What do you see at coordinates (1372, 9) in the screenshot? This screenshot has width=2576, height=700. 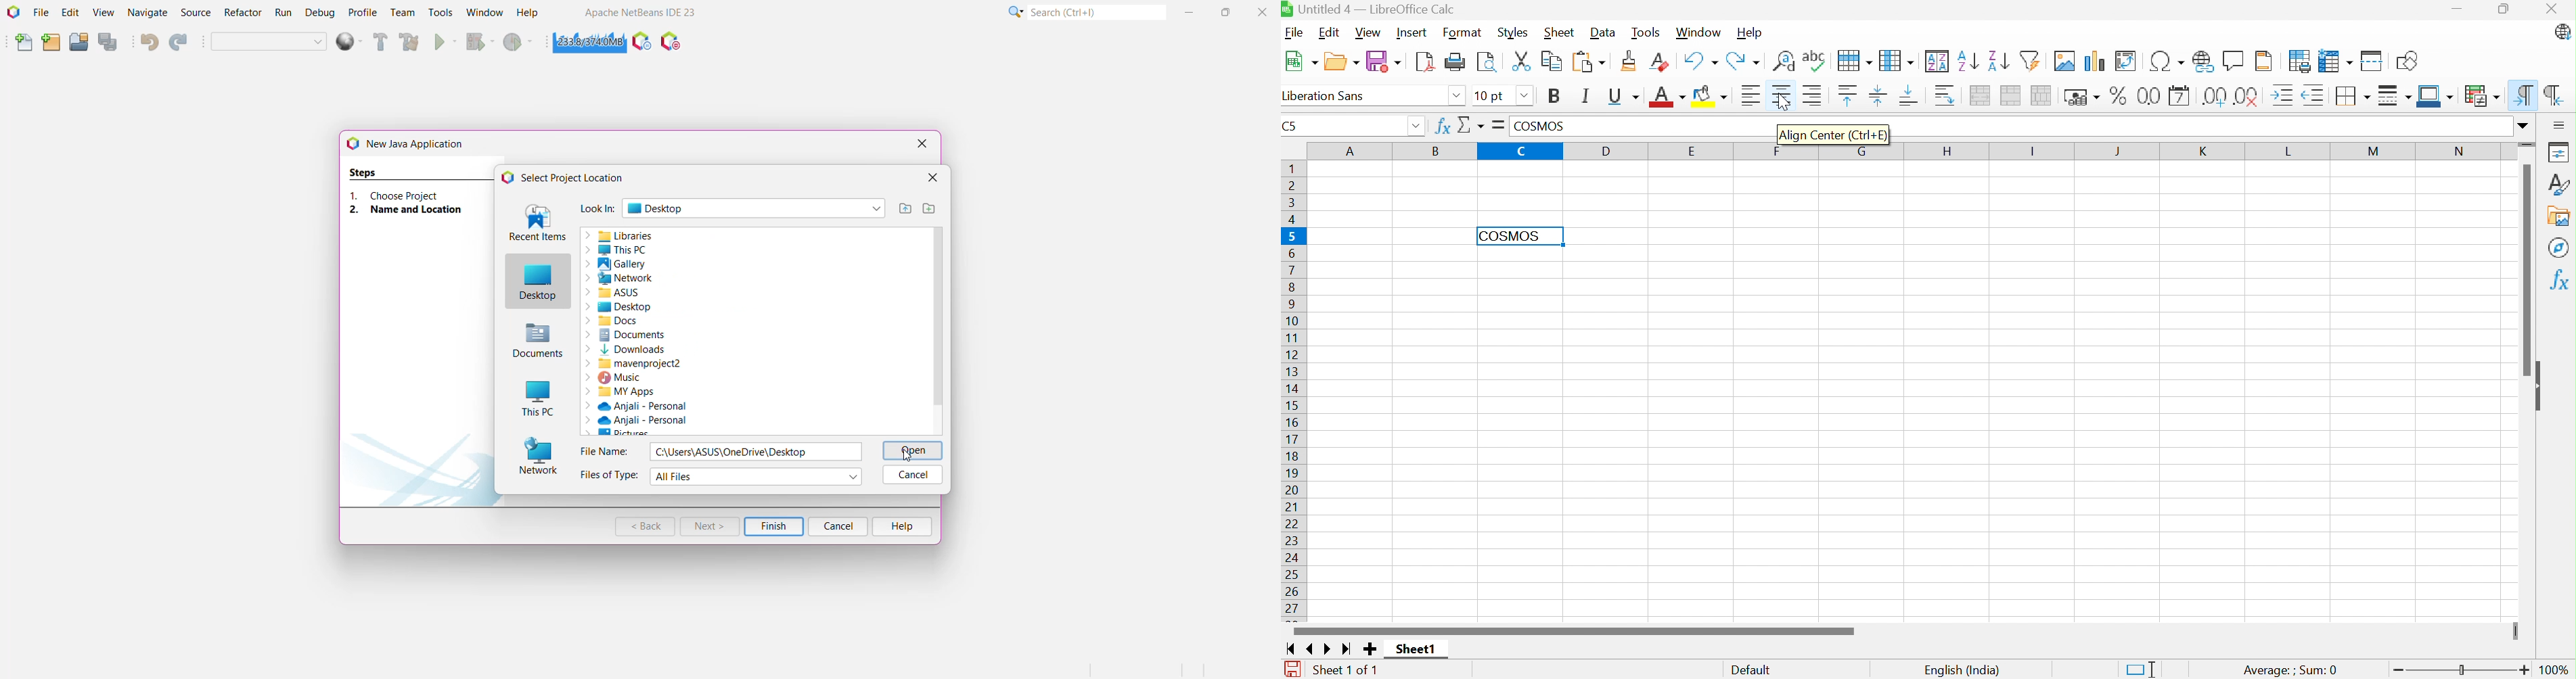 I see `Untitled 4 - LibreOffice Calc` at bounding box center [1372, 9].